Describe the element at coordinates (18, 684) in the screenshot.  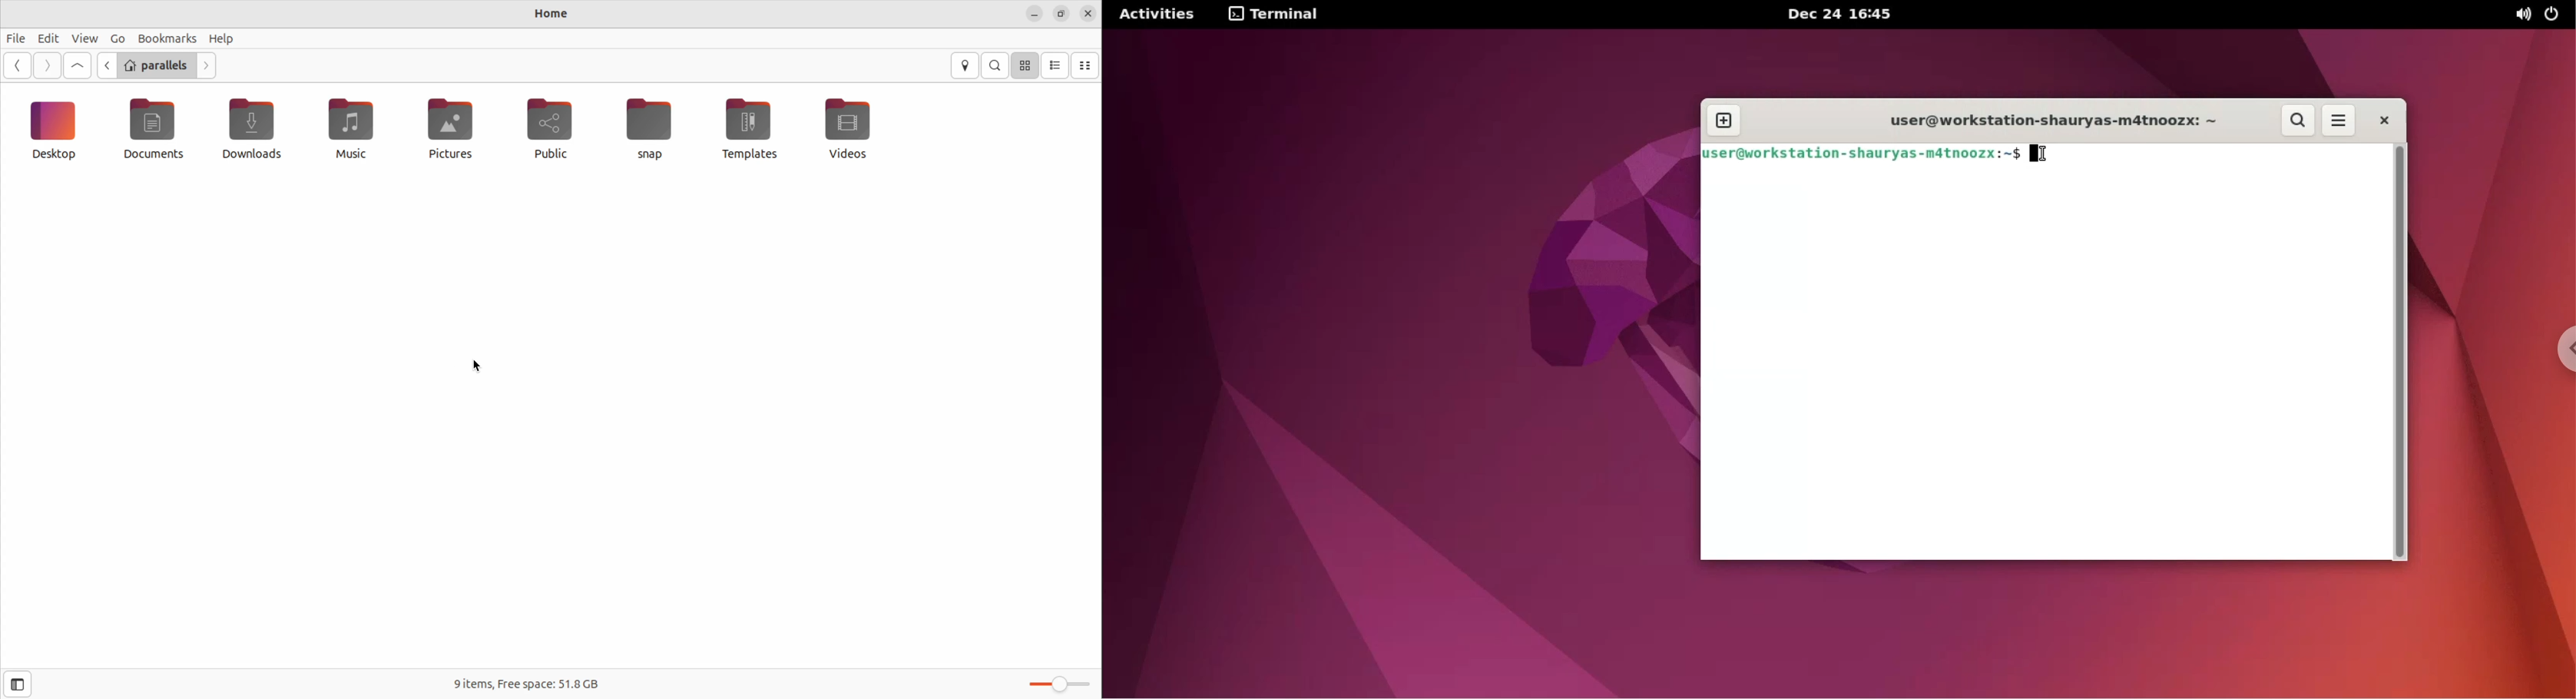
I see `open side bar` at that location.